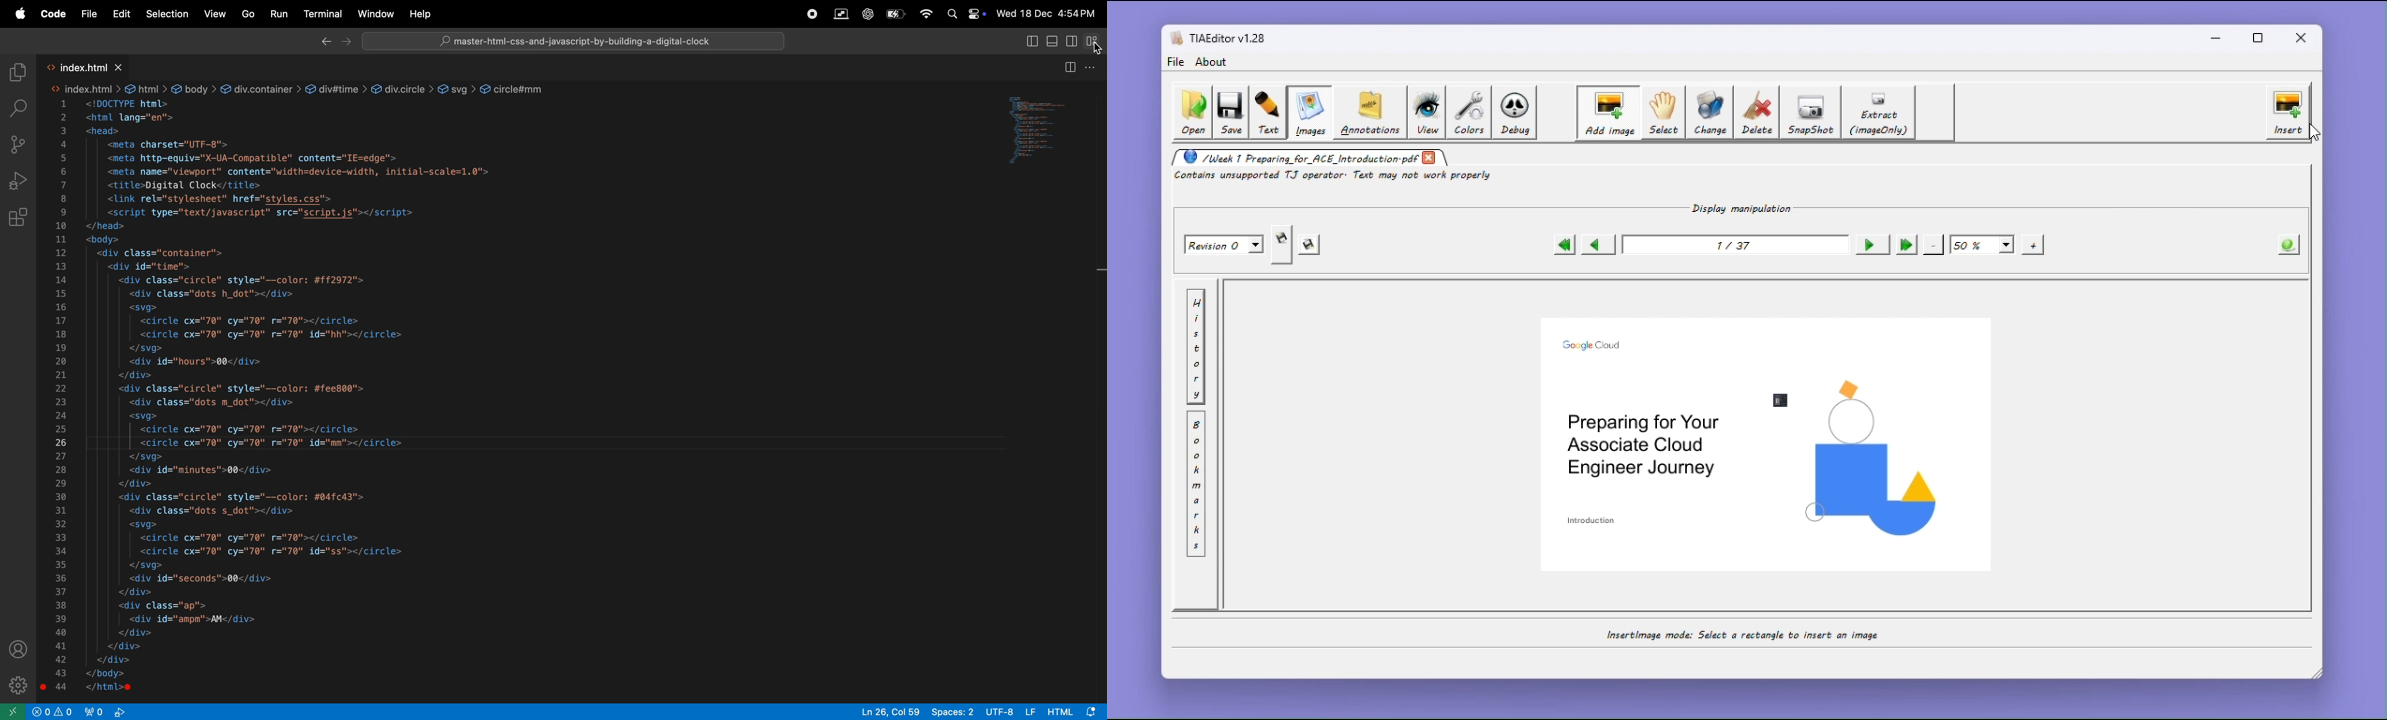  What do you see at coordinates (1010, 711) in the screenshot?
I see `utf-8` at bounding box center [1010, 711].